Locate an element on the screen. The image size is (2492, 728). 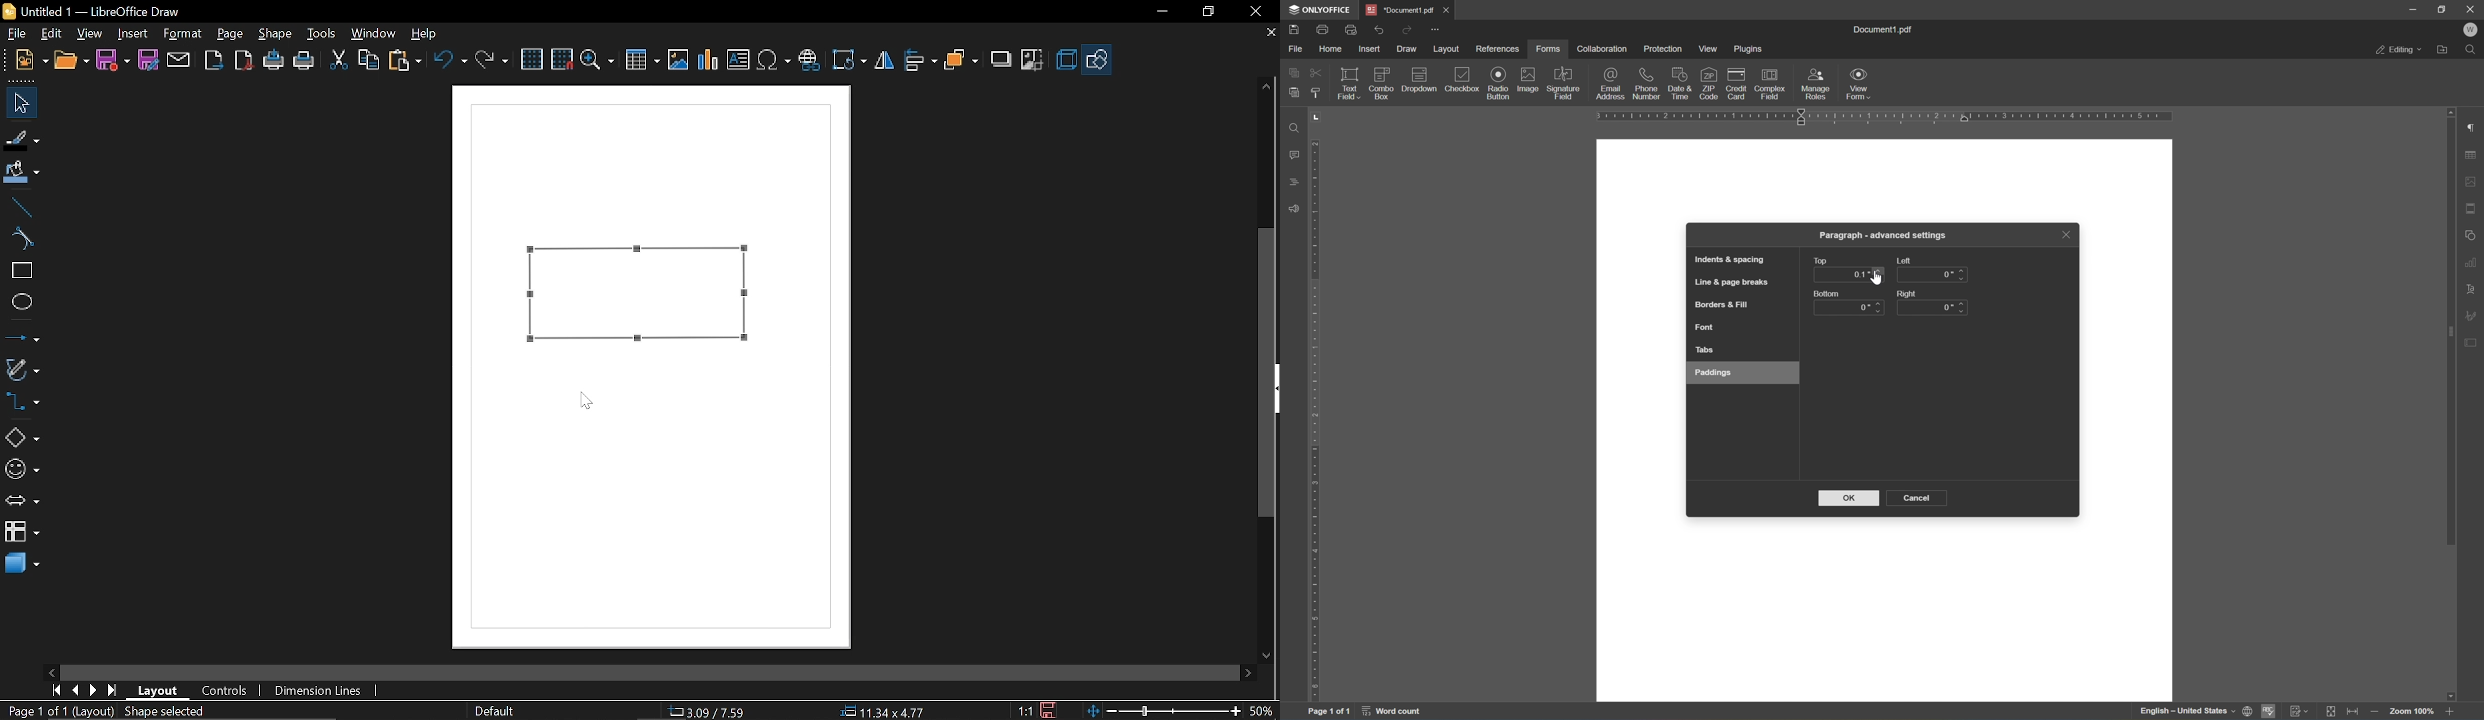
borders & fill is located at coordinates (1720, 306).